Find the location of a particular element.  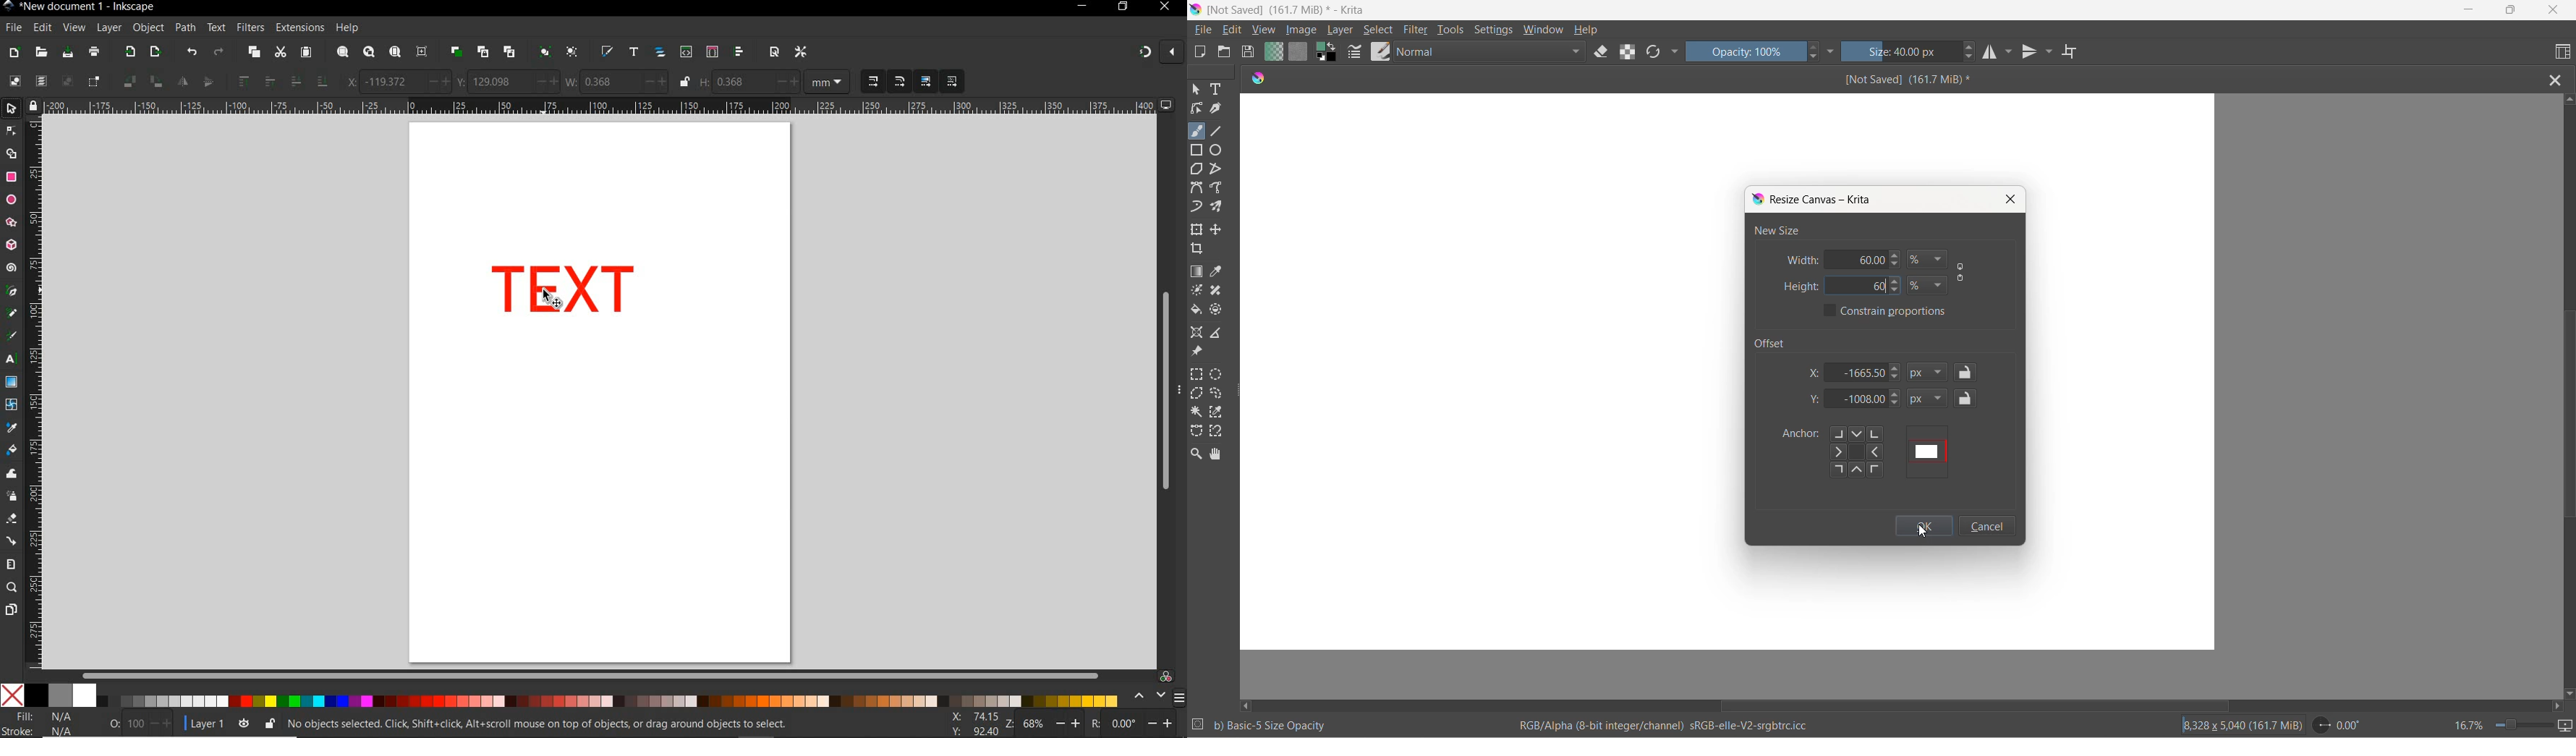

vertical mirror setting dropdown button is located at coordinates (2050, 54).